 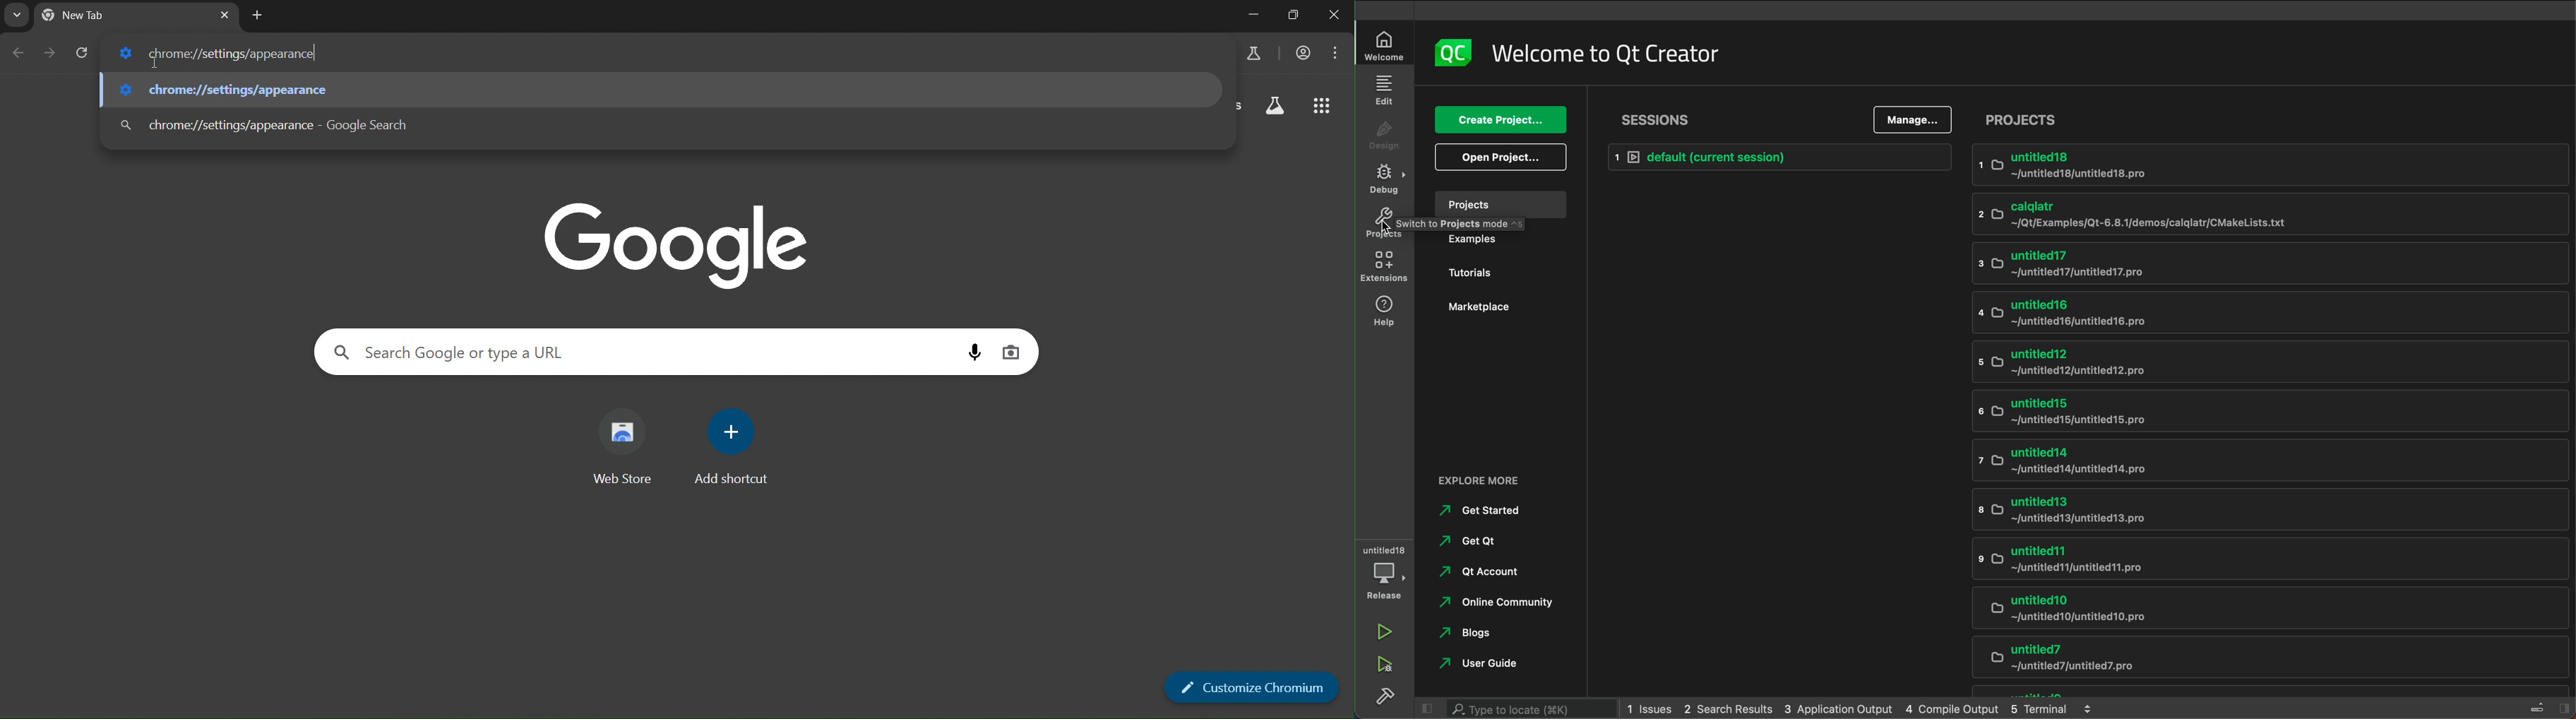 What do you see at coordinates (1255, 15) in the screenshot?
I see `minimize` at bounding box center [1255, 15].